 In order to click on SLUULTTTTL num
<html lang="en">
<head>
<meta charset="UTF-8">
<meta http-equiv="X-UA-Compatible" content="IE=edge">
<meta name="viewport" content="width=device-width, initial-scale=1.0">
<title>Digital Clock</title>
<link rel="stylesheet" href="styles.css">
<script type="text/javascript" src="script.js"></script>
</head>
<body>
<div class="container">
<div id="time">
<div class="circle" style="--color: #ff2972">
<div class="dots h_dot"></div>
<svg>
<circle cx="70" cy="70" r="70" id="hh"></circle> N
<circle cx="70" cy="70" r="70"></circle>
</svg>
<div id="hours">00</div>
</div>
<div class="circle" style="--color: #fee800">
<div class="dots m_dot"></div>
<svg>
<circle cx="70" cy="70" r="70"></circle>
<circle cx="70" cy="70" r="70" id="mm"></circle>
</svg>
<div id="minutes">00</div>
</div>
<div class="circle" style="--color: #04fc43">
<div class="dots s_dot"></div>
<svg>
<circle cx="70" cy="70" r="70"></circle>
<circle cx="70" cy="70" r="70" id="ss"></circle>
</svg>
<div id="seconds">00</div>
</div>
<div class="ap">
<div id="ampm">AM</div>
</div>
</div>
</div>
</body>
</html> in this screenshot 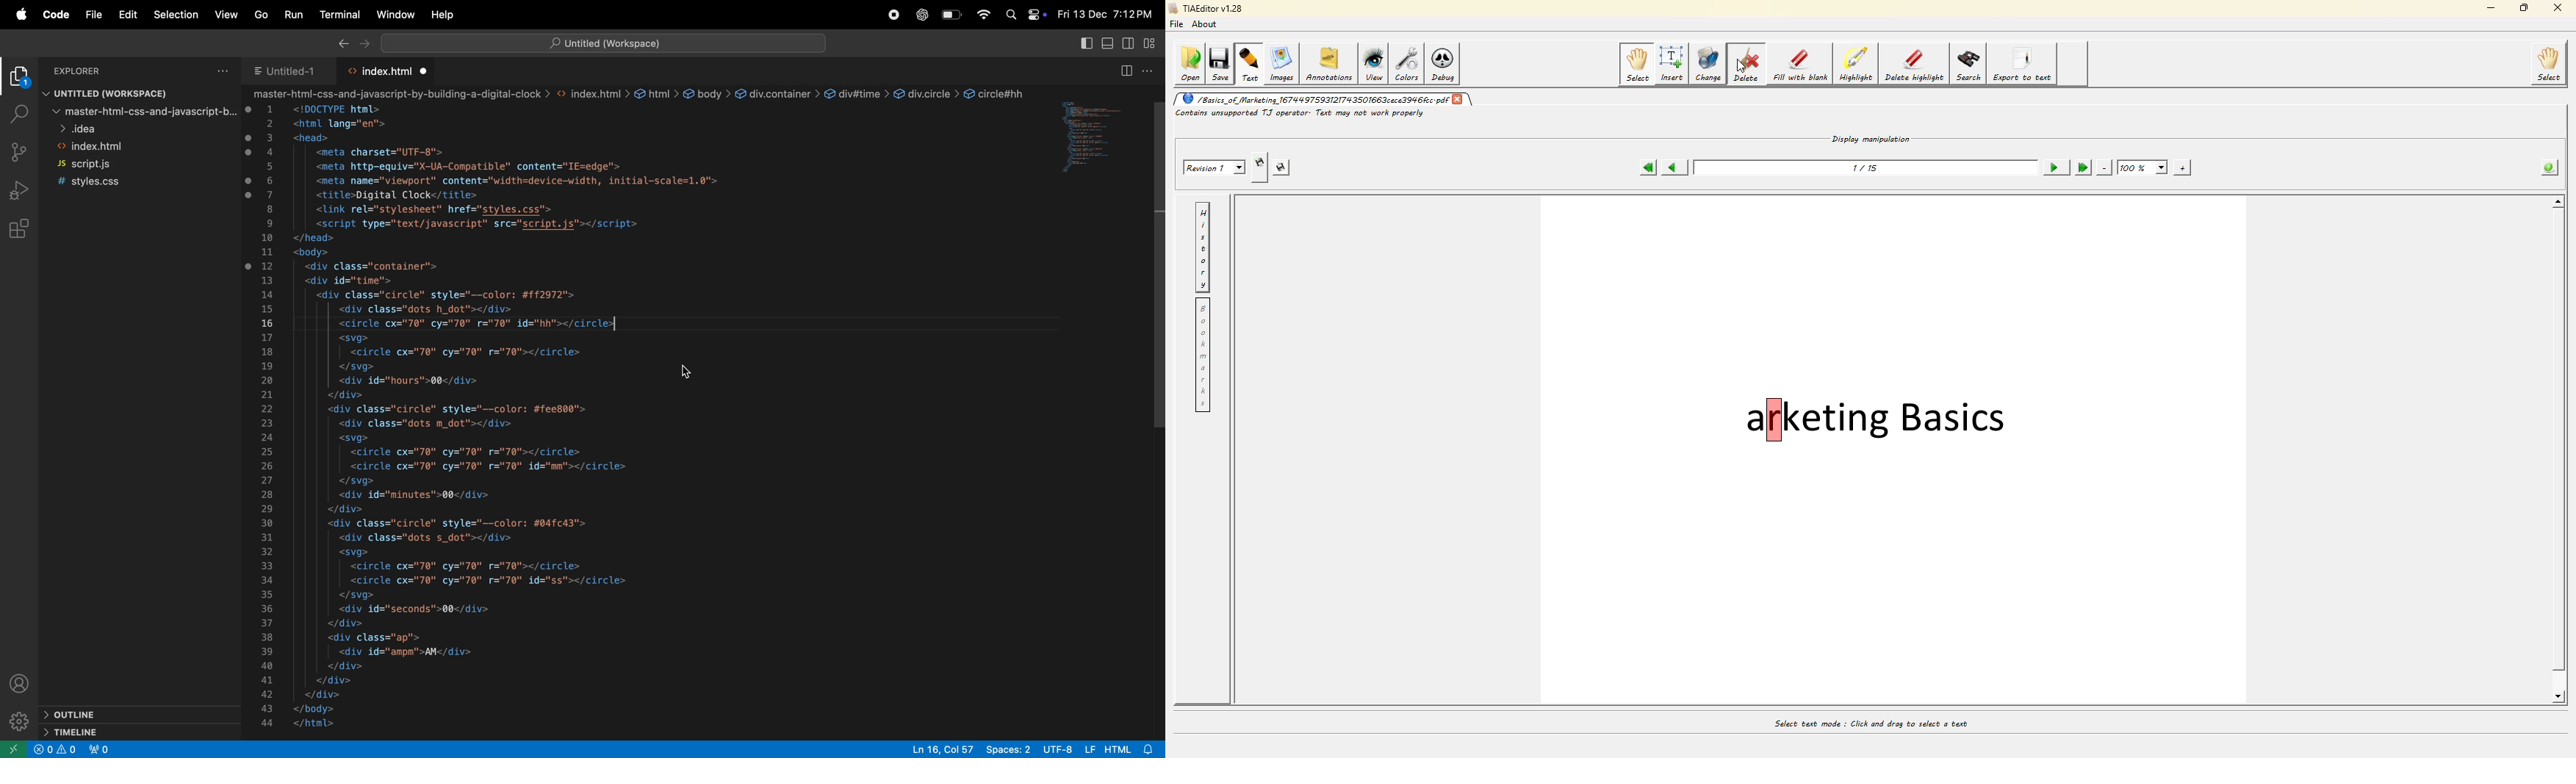, I will do `click(531, 417)`.